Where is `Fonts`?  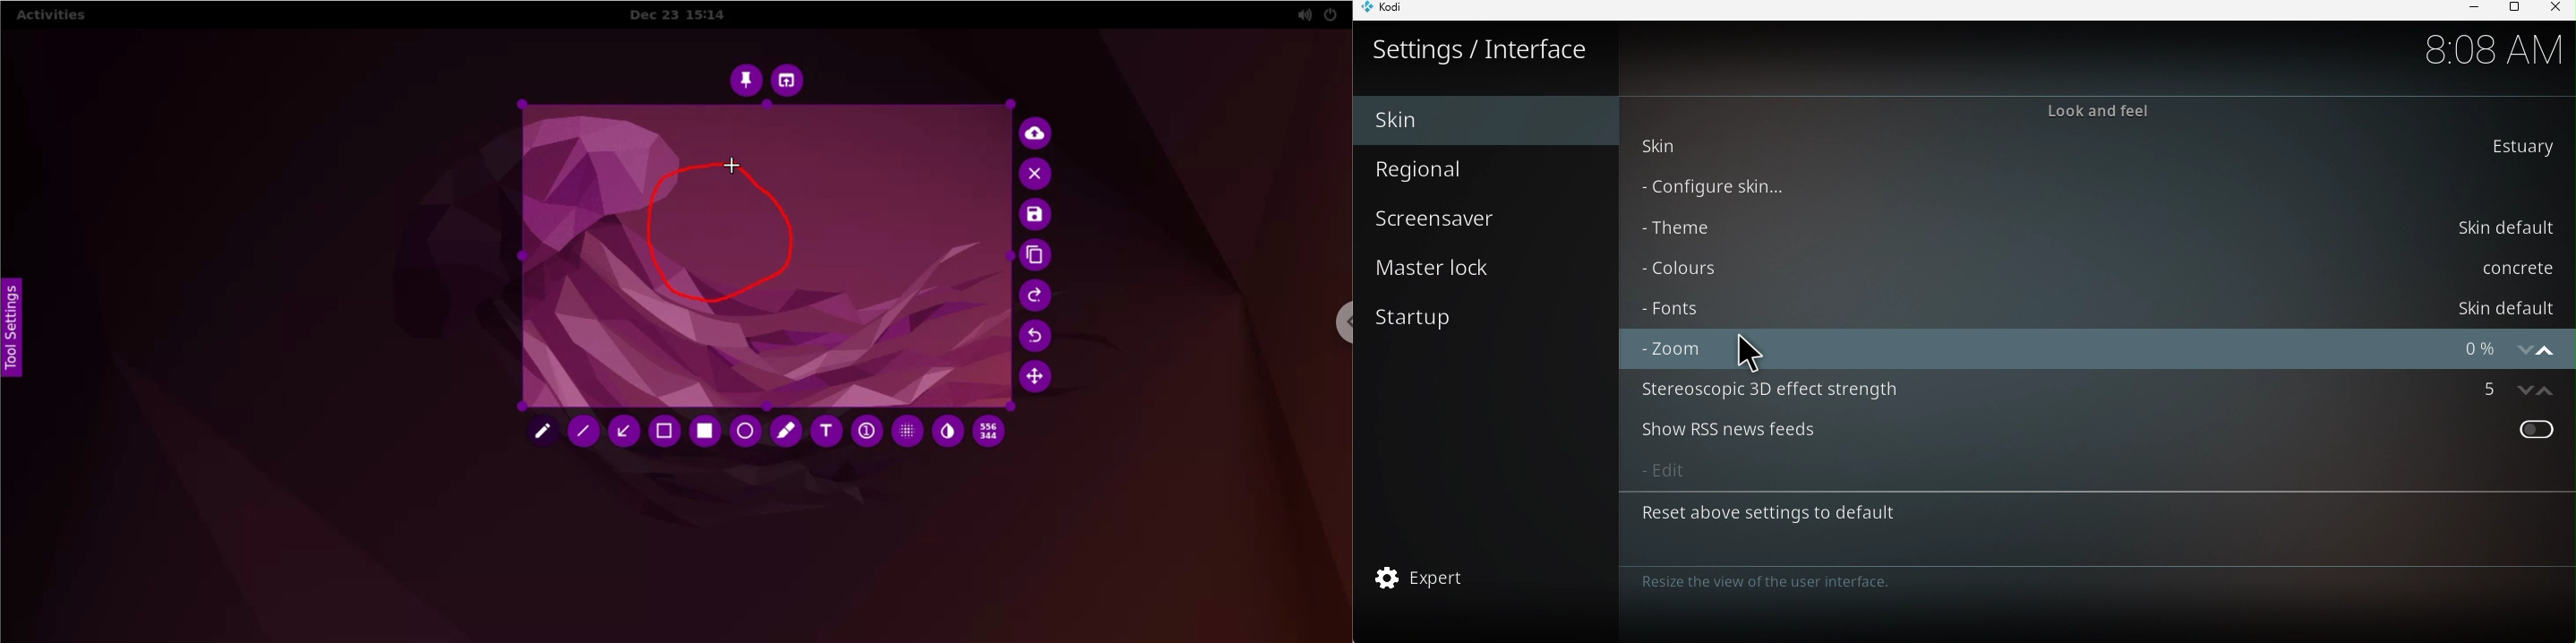 Fonts is located at coordinates (2096, 304).